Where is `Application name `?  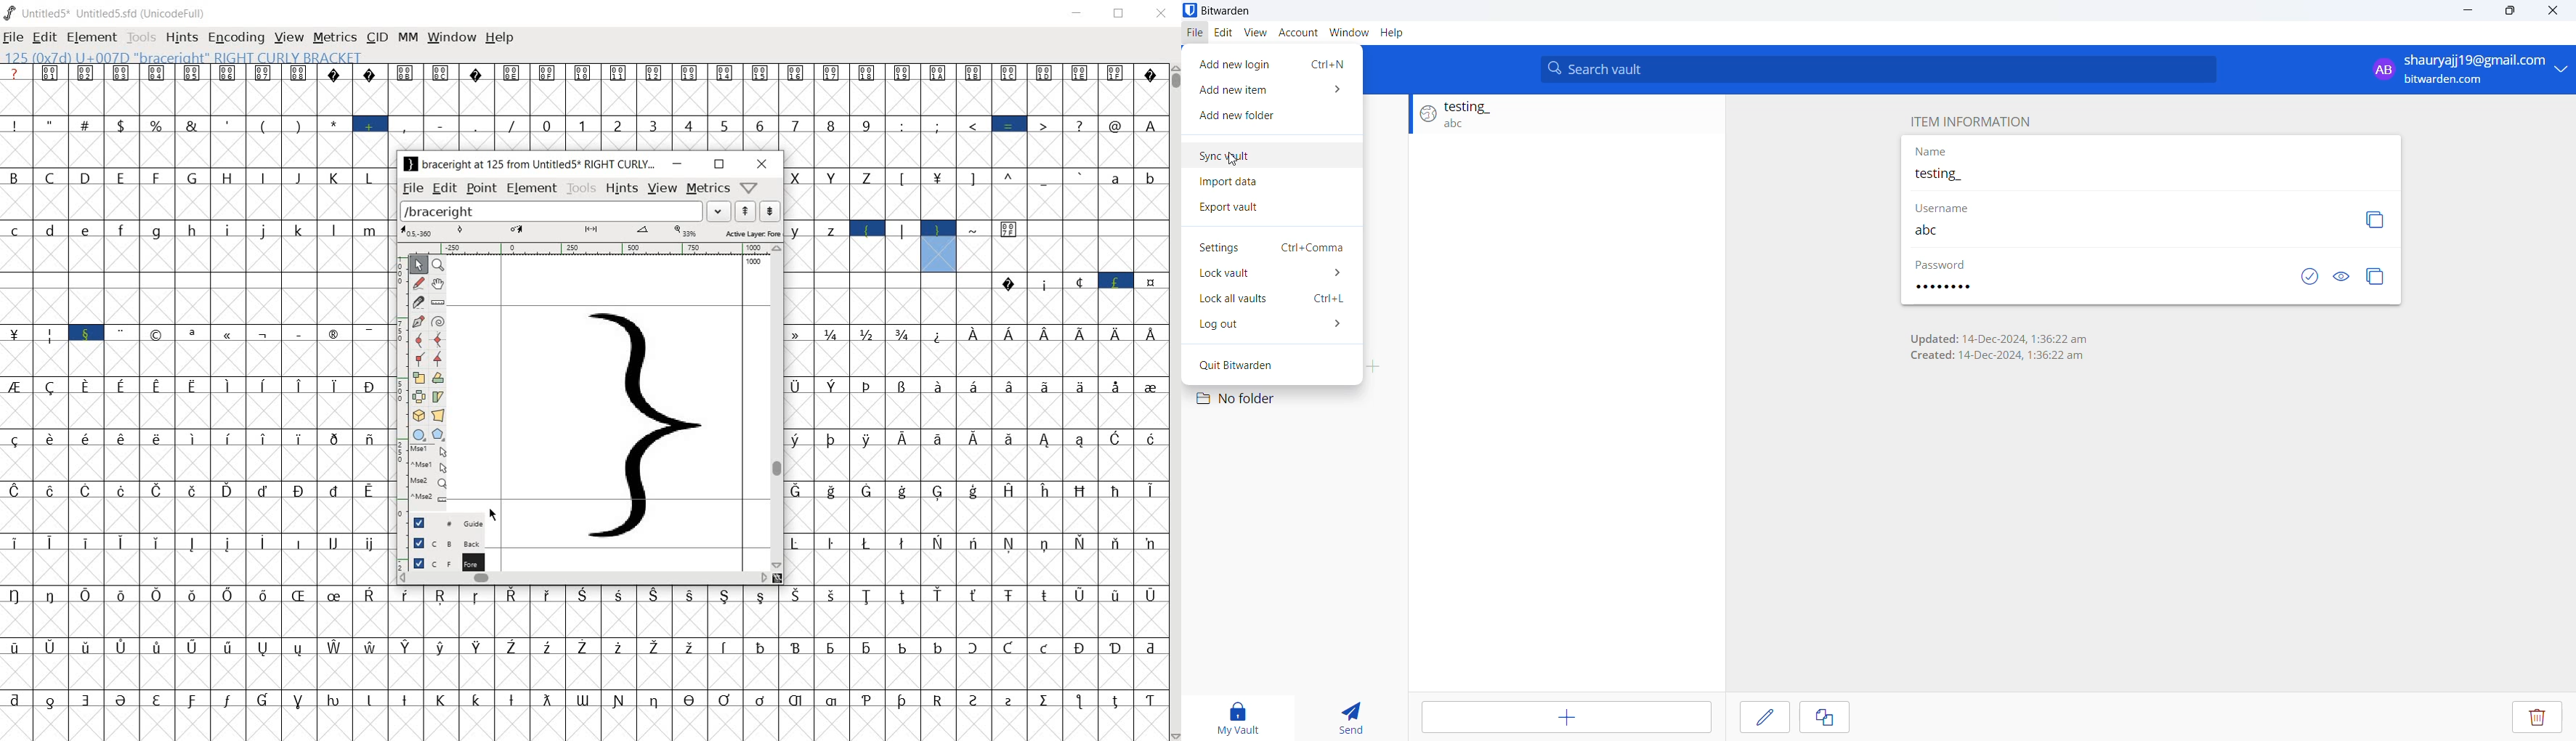
Application name  is located at coordinates (1244, 11).